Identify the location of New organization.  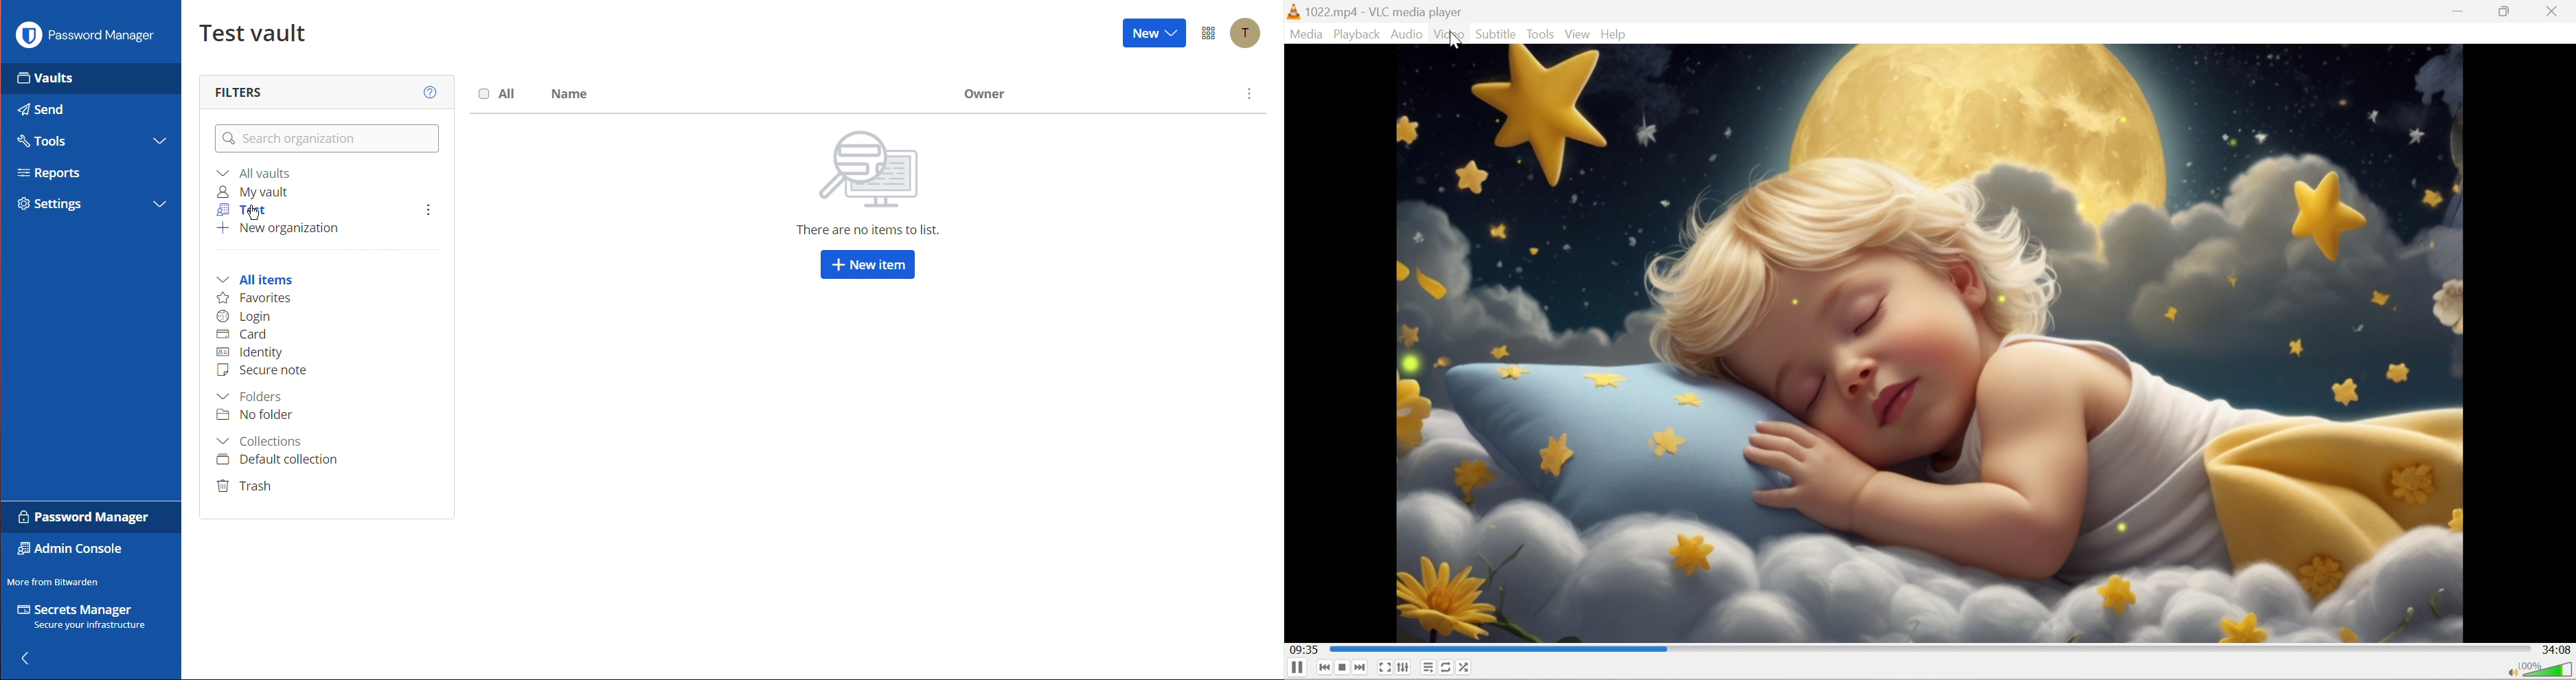
(280, 231).